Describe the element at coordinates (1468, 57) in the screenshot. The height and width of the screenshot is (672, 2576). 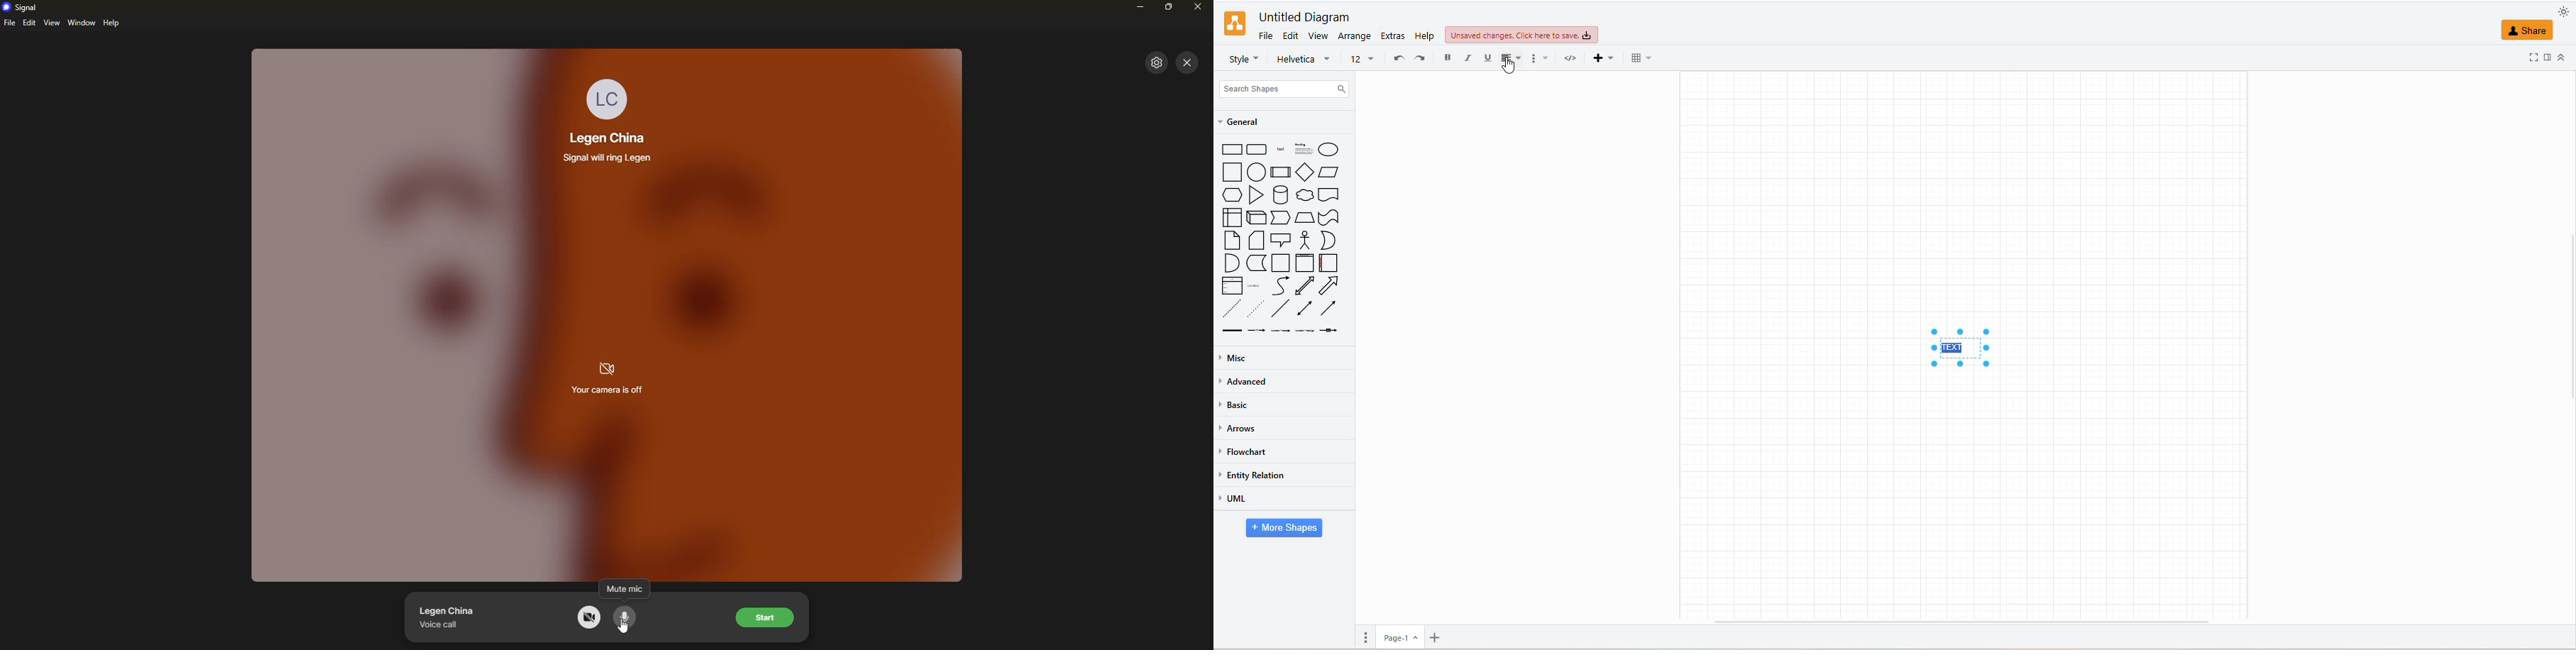
I see `italics` at that location.